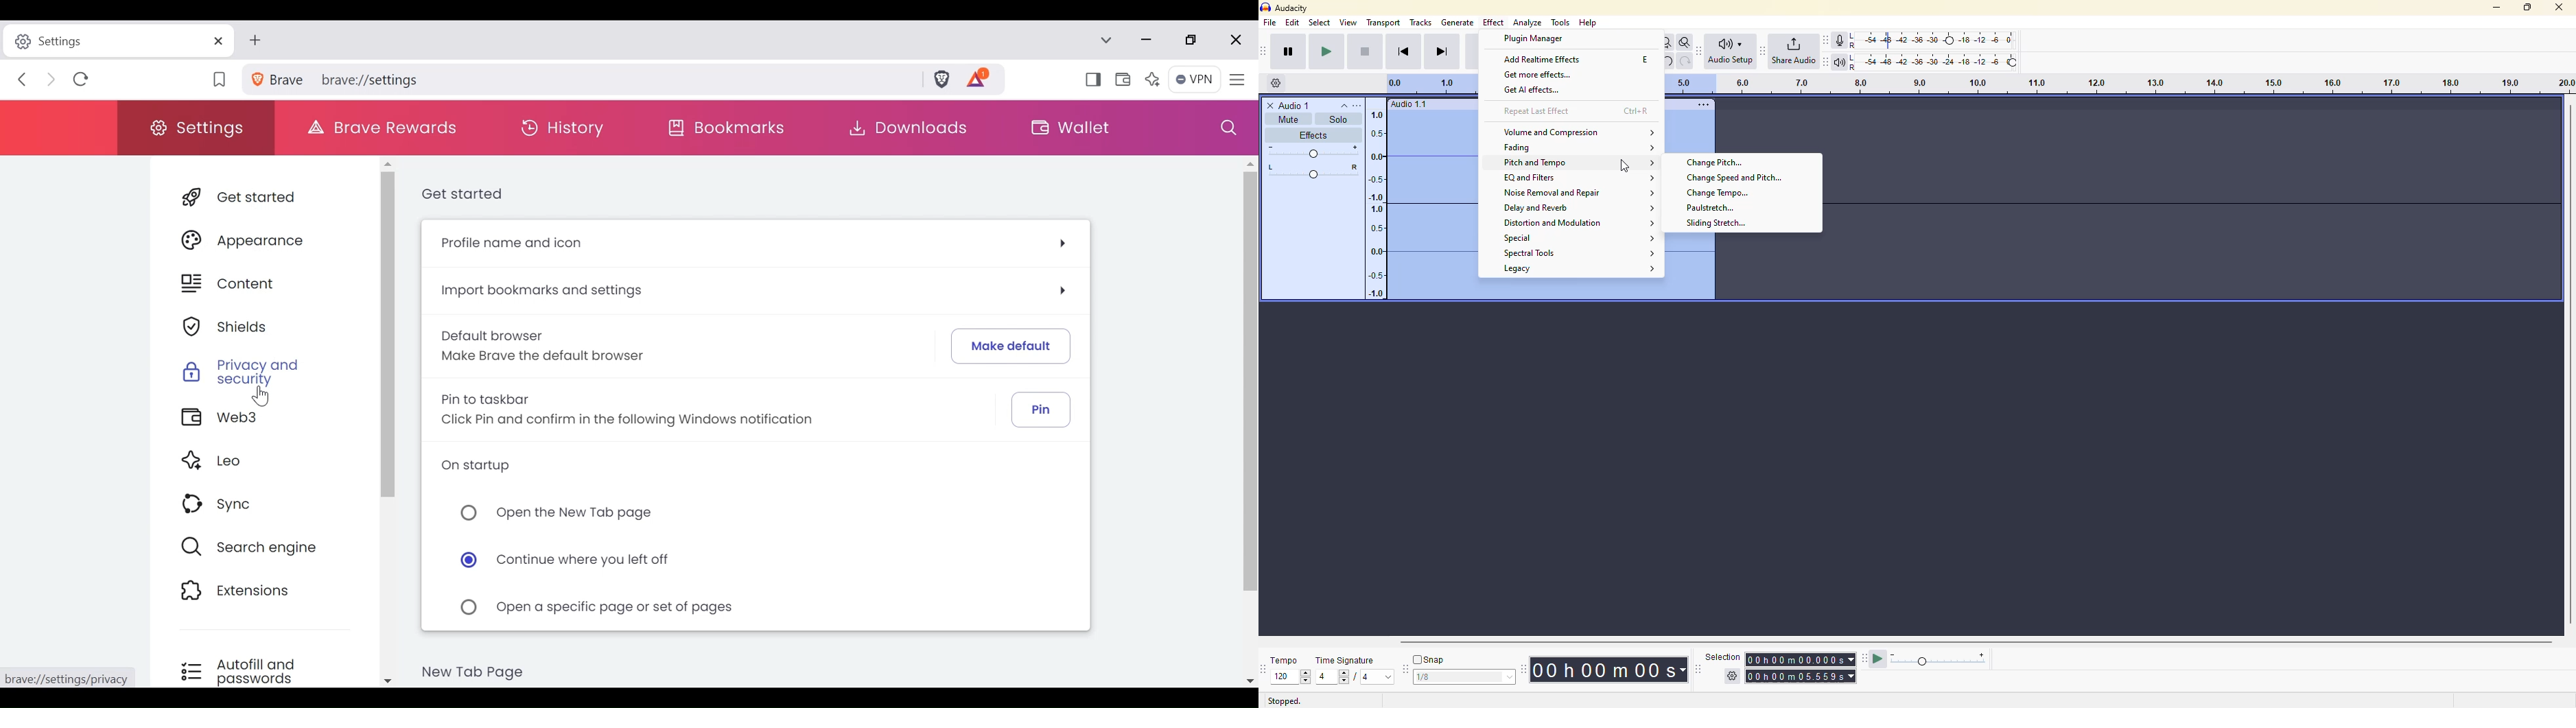  Describe the element at coordinates (1651, 239) in the screenshot. I see `expand` at that location.